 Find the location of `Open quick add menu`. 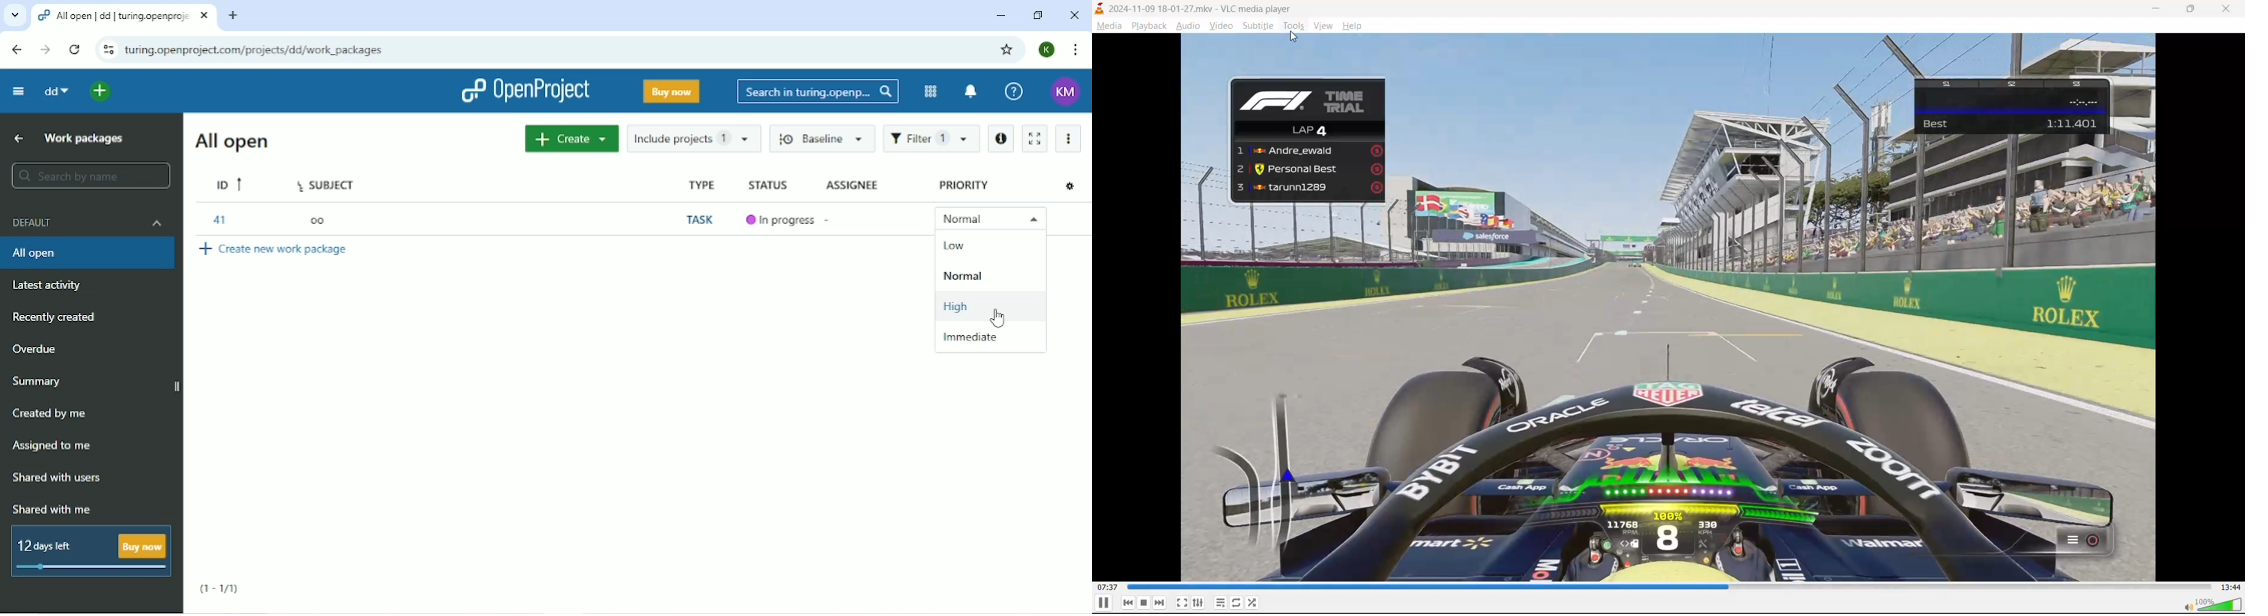

Open quick add menu is located at coordinates (101, 91).